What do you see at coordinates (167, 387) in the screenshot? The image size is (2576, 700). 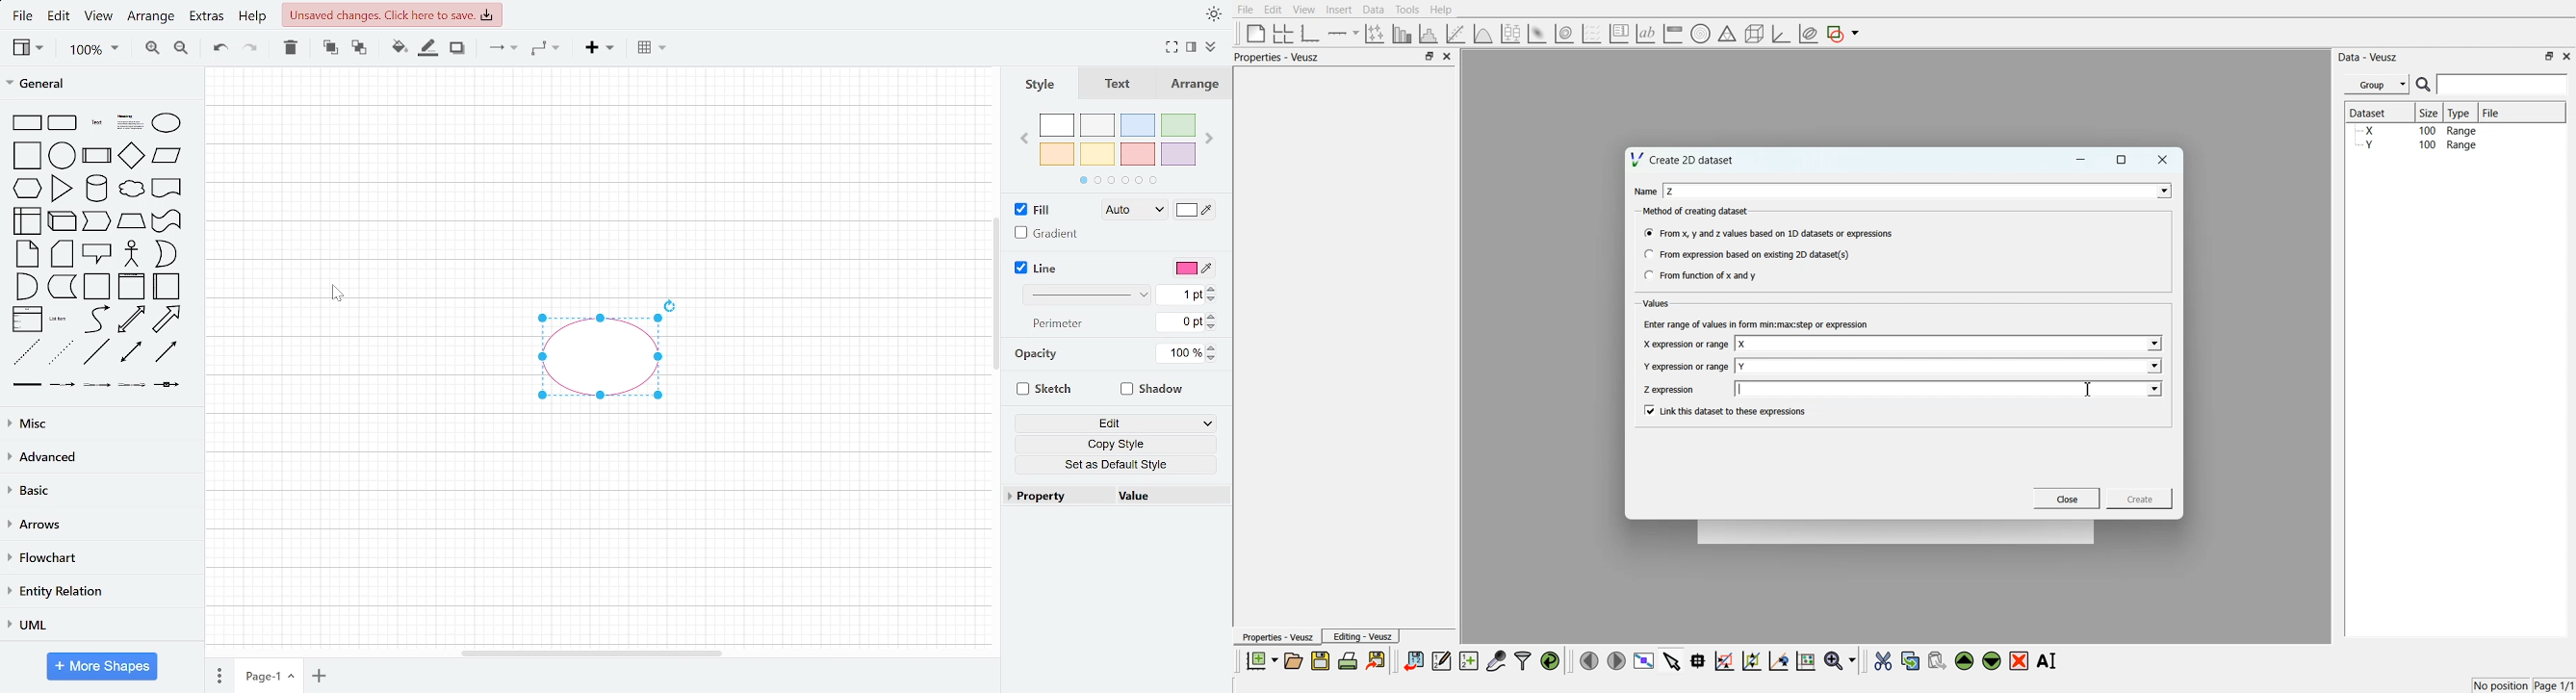 I see `connector with symbol` at bounding box center [167, 387].